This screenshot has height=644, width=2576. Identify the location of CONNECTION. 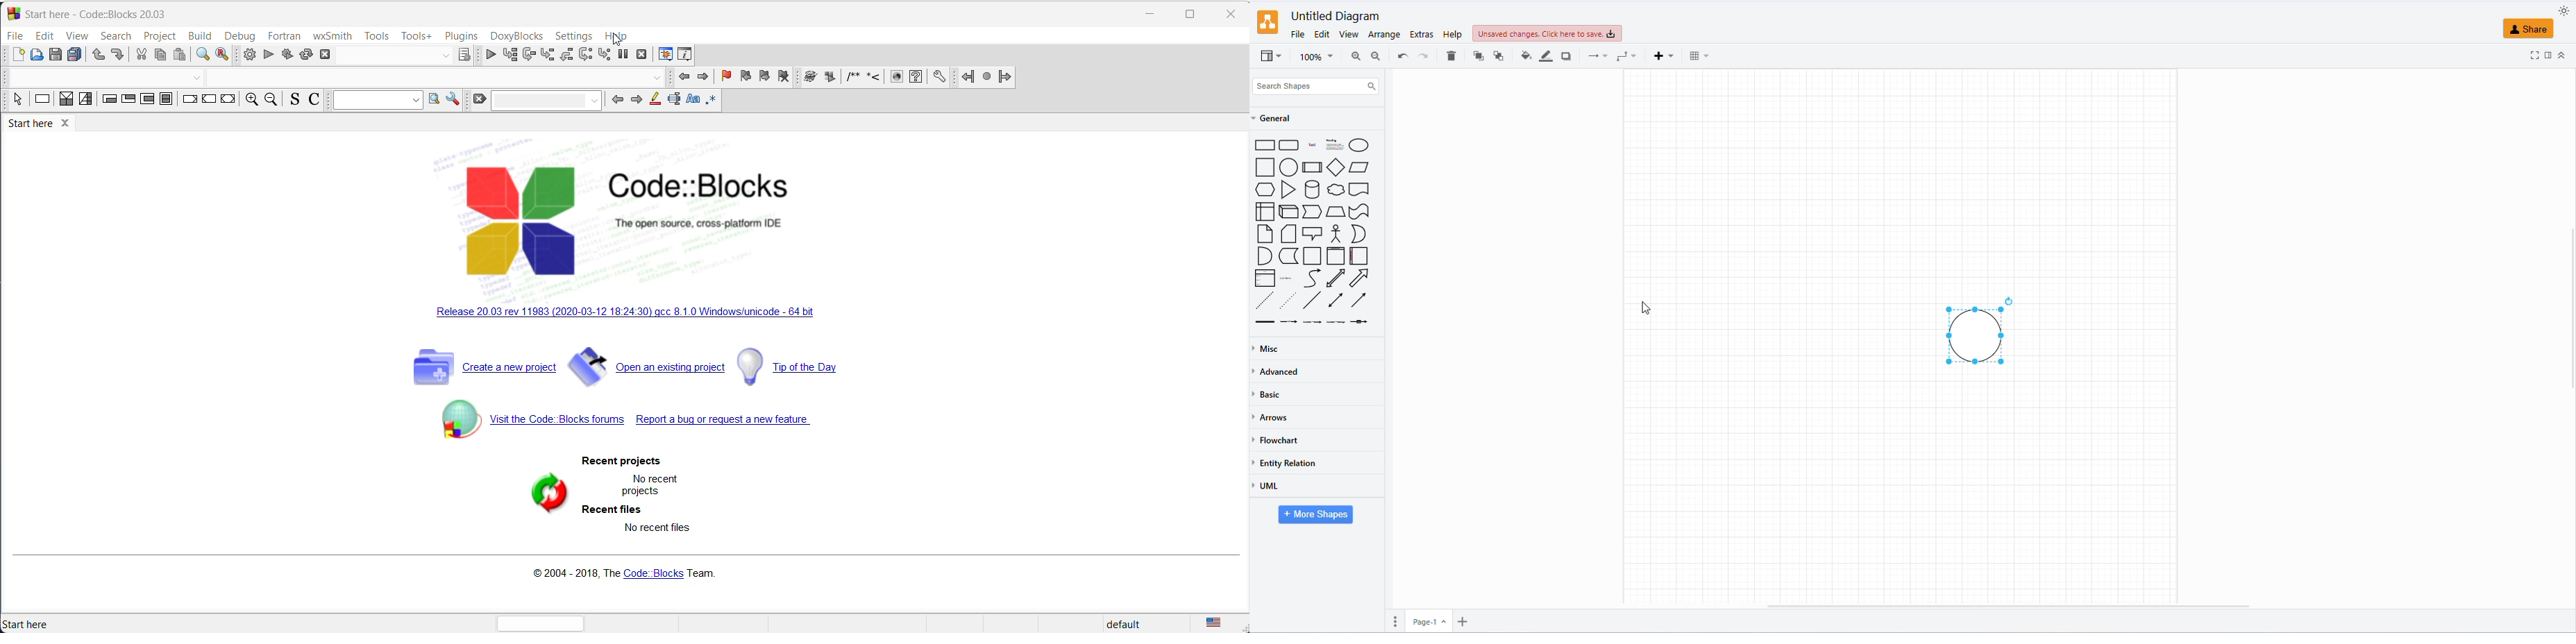
(1595, 58).